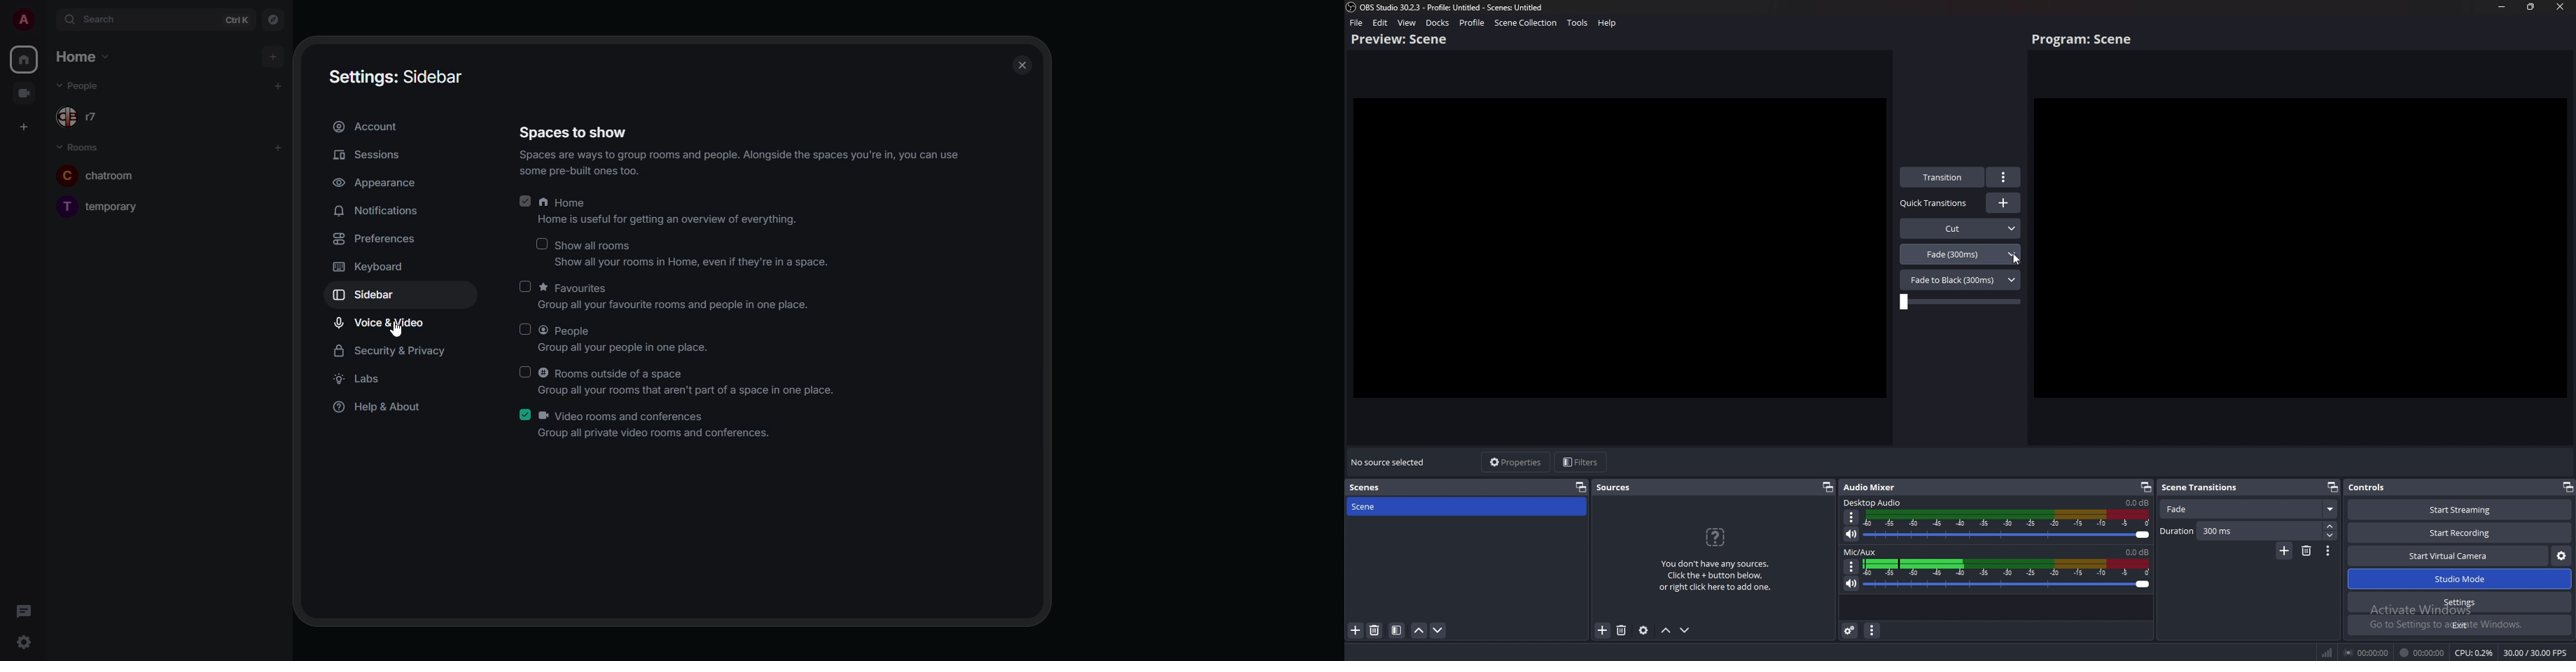 The width and height of the screenshot is (2576, 672). Describe the element at coordinates (1439, 632) in the screenshot. I see `move scene down` at that location.